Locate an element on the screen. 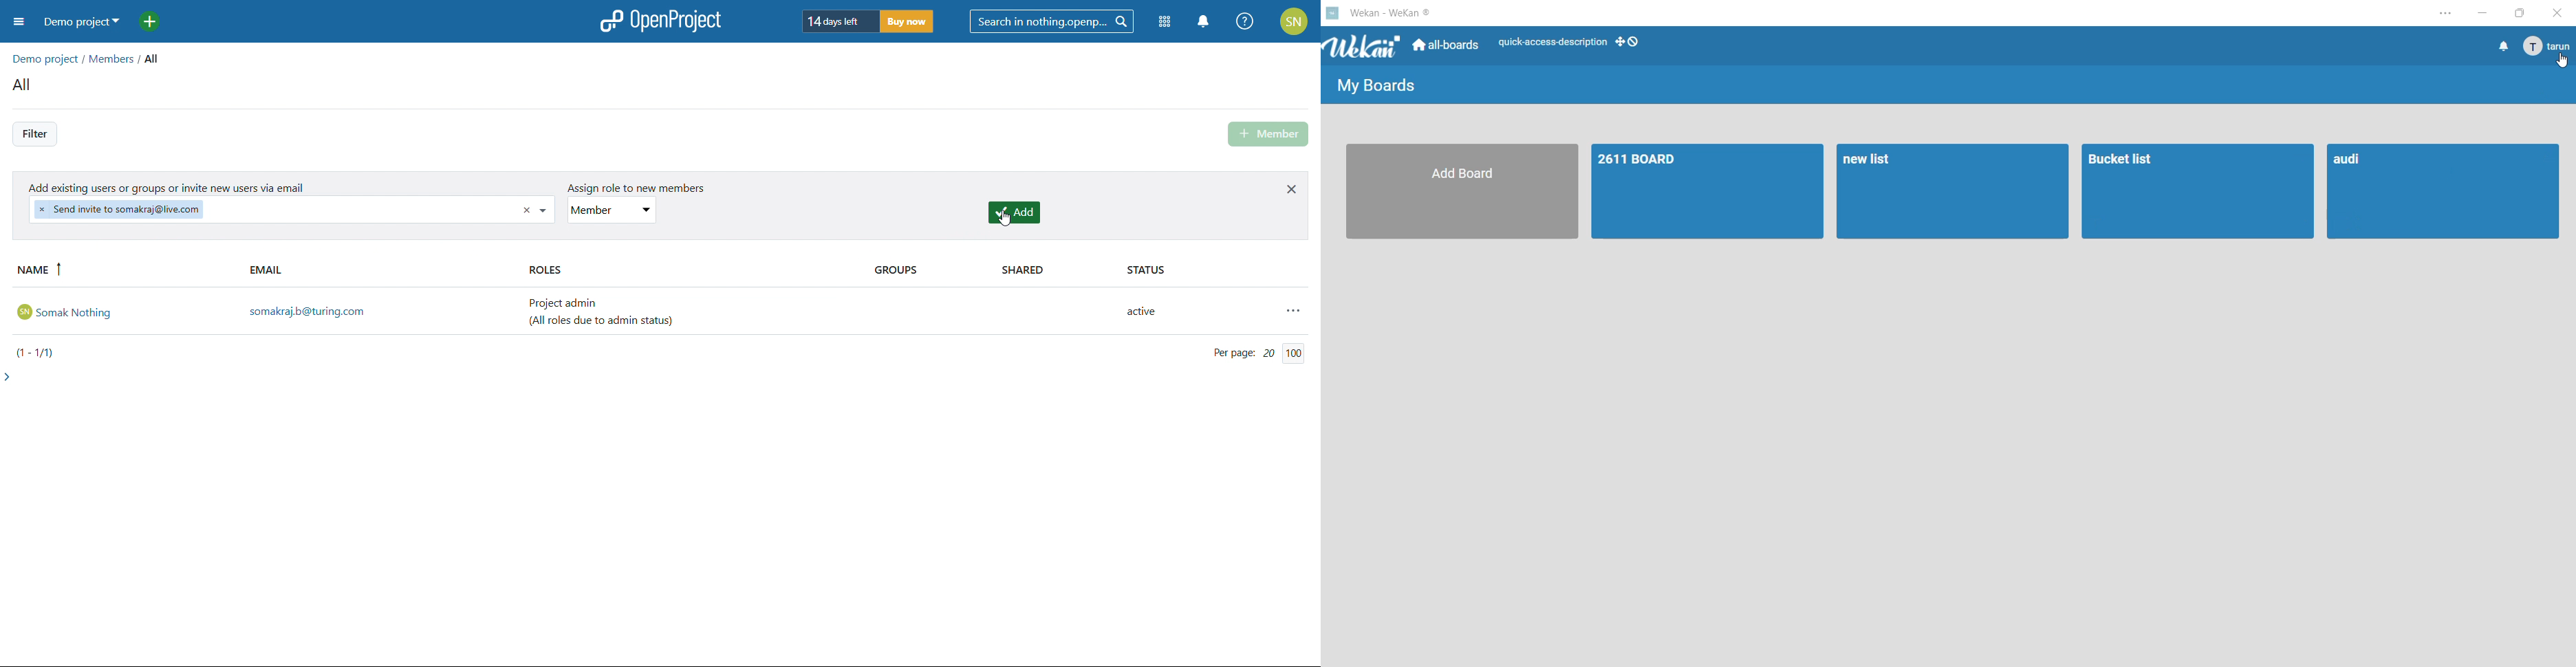  all is located at coordinates (156, 58).